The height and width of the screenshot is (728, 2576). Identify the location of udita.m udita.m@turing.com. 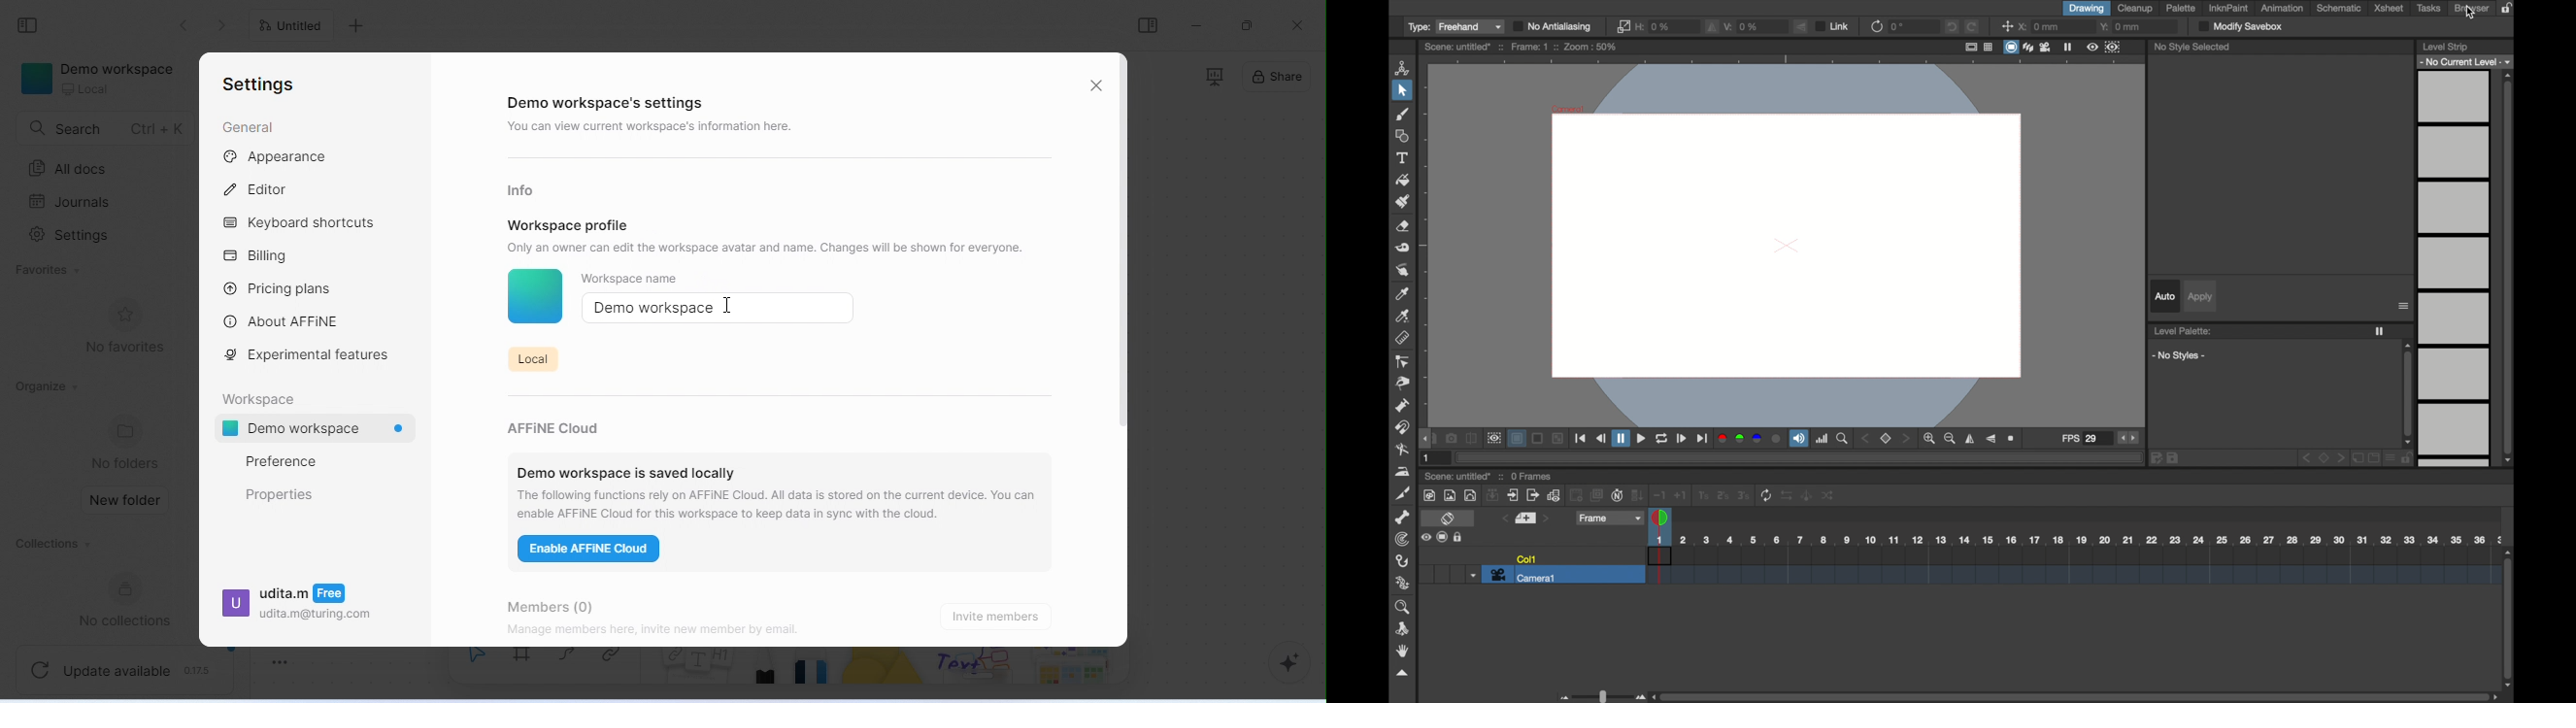
(297, 608).